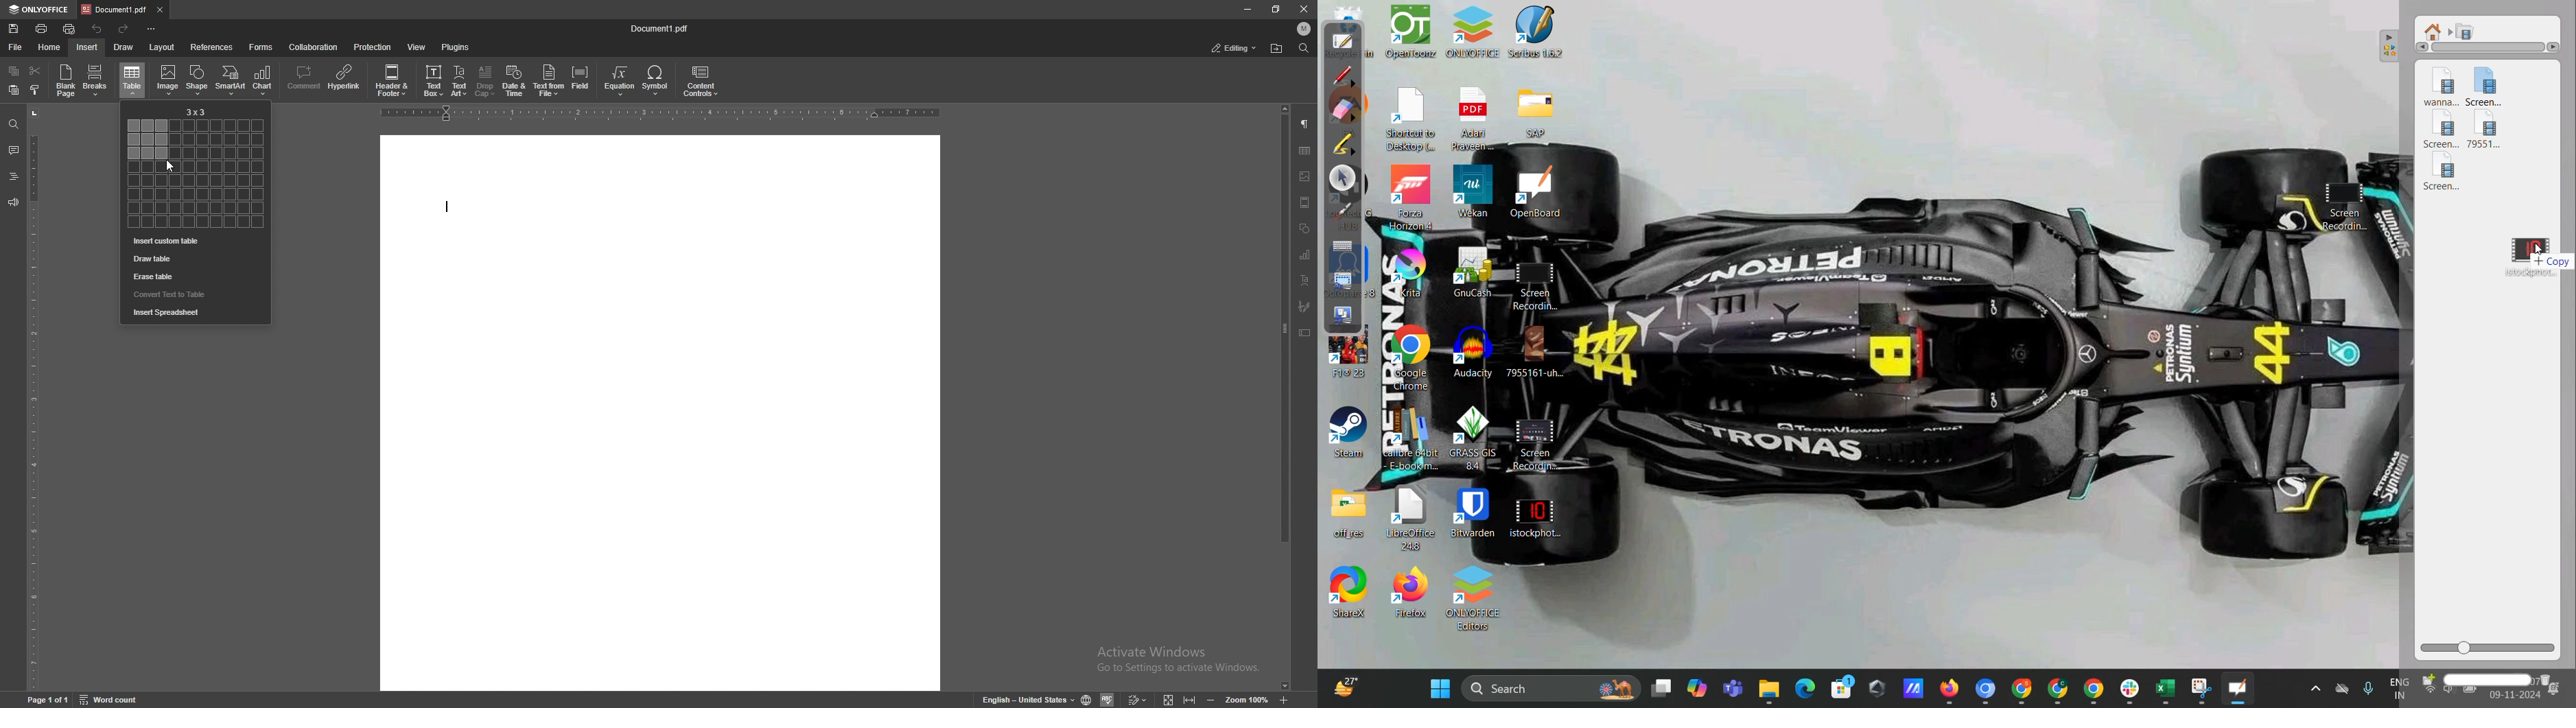 This screenshot has width=2576, height=728. Describe the element at coordinates (1660, 690) in the screenshot. I see `Desktops` at that location.